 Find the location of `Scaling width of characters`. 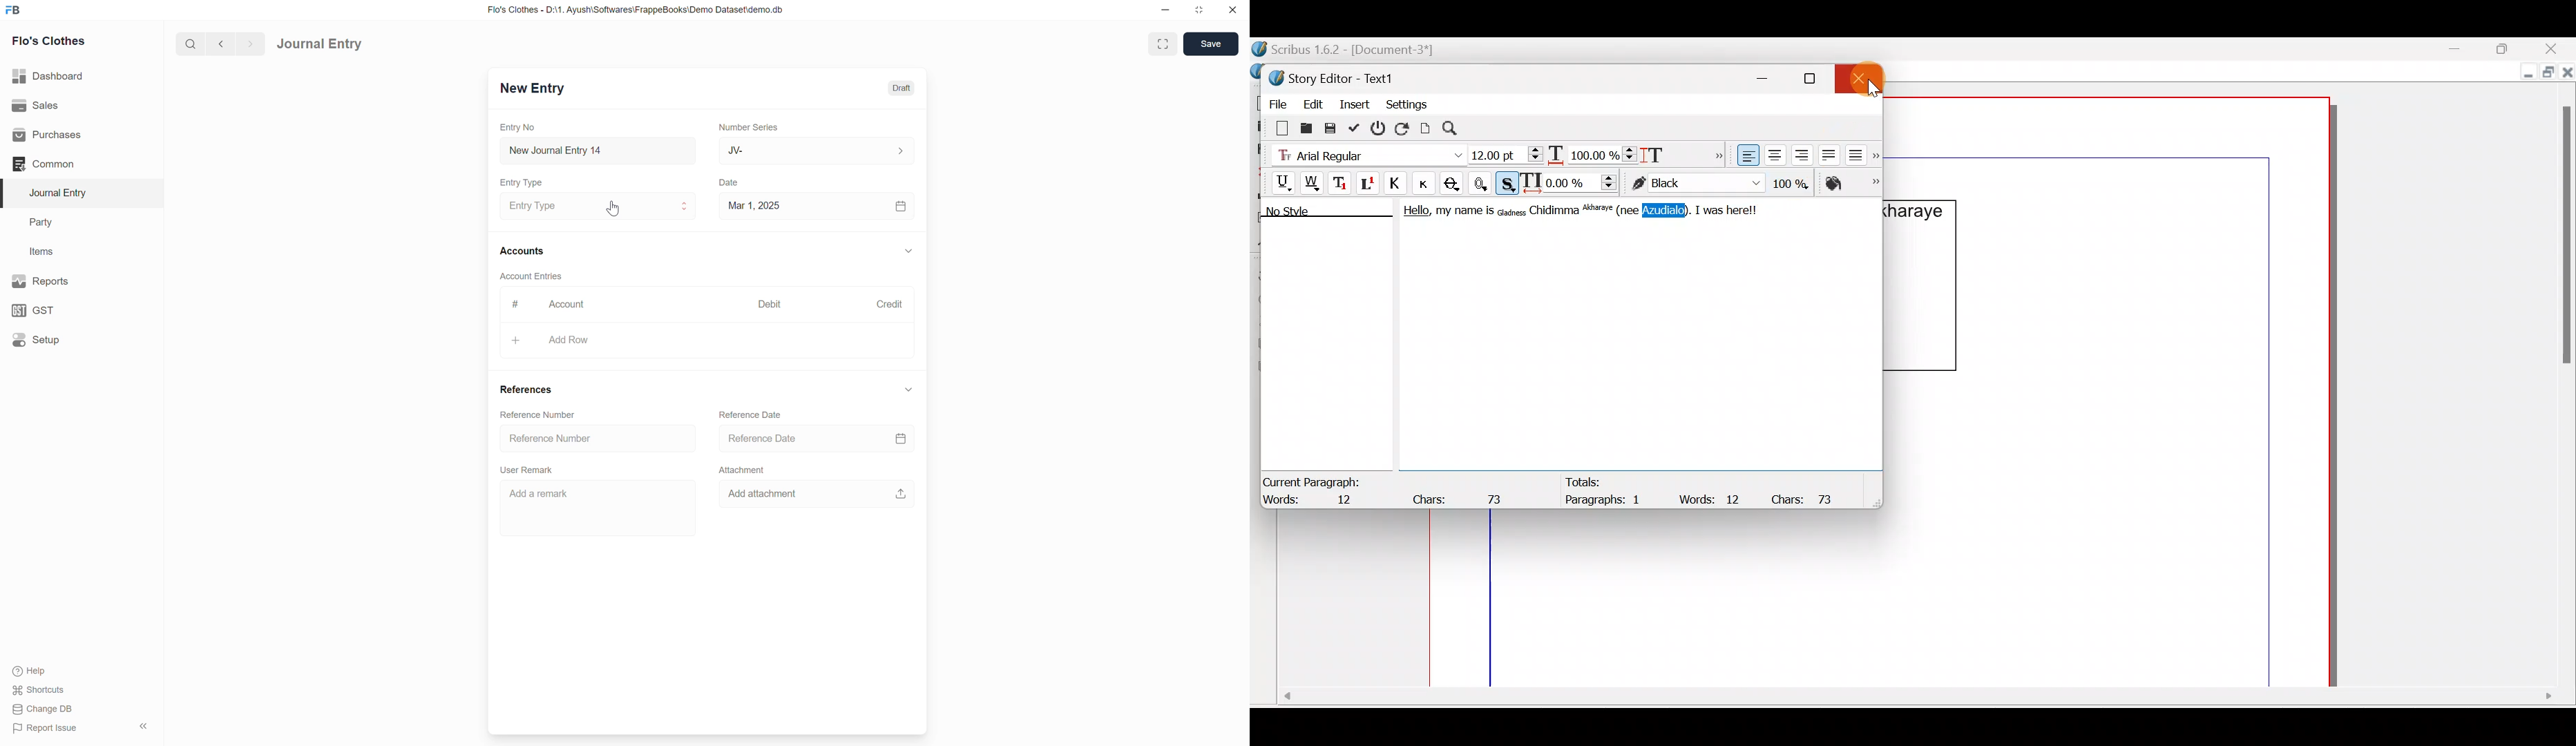

Scaling width of characters is located at coordinates (1592, 152).